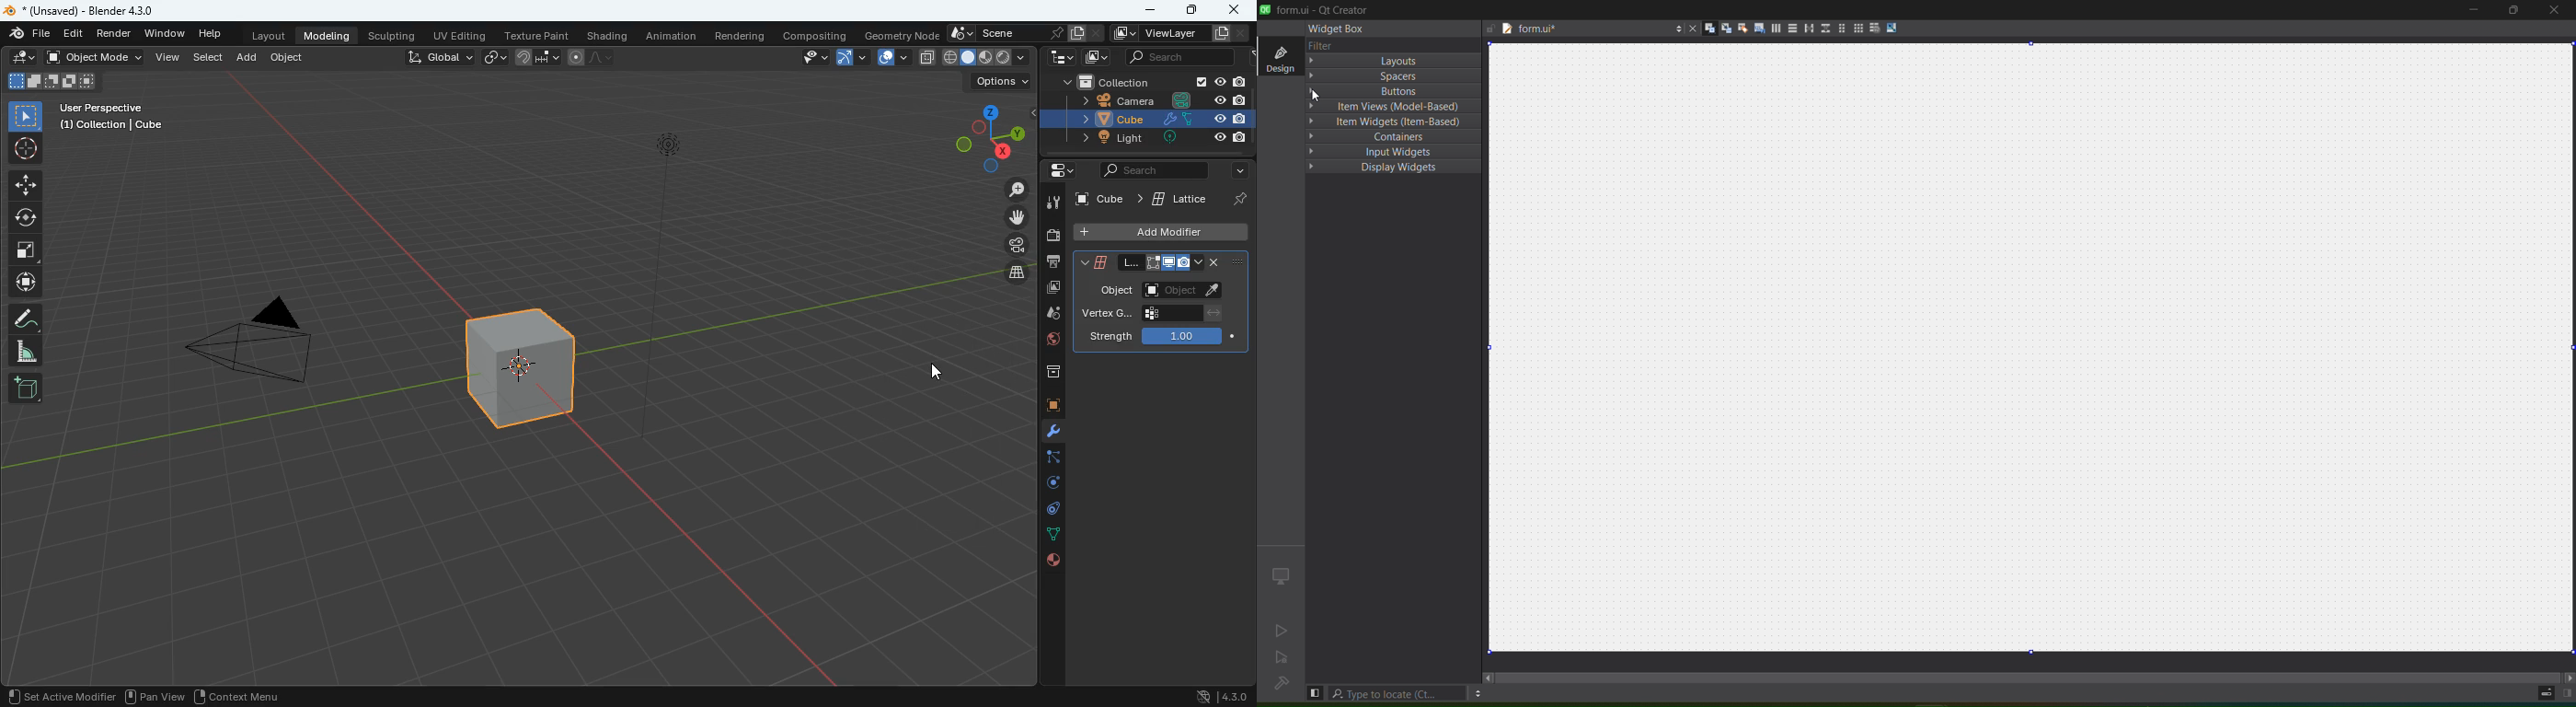 The width and height of the screenshot is (2576, 728). What do you see at coordinates (241, 695) in the screenshot?
I see `menu` at bounding box center [241, 695].